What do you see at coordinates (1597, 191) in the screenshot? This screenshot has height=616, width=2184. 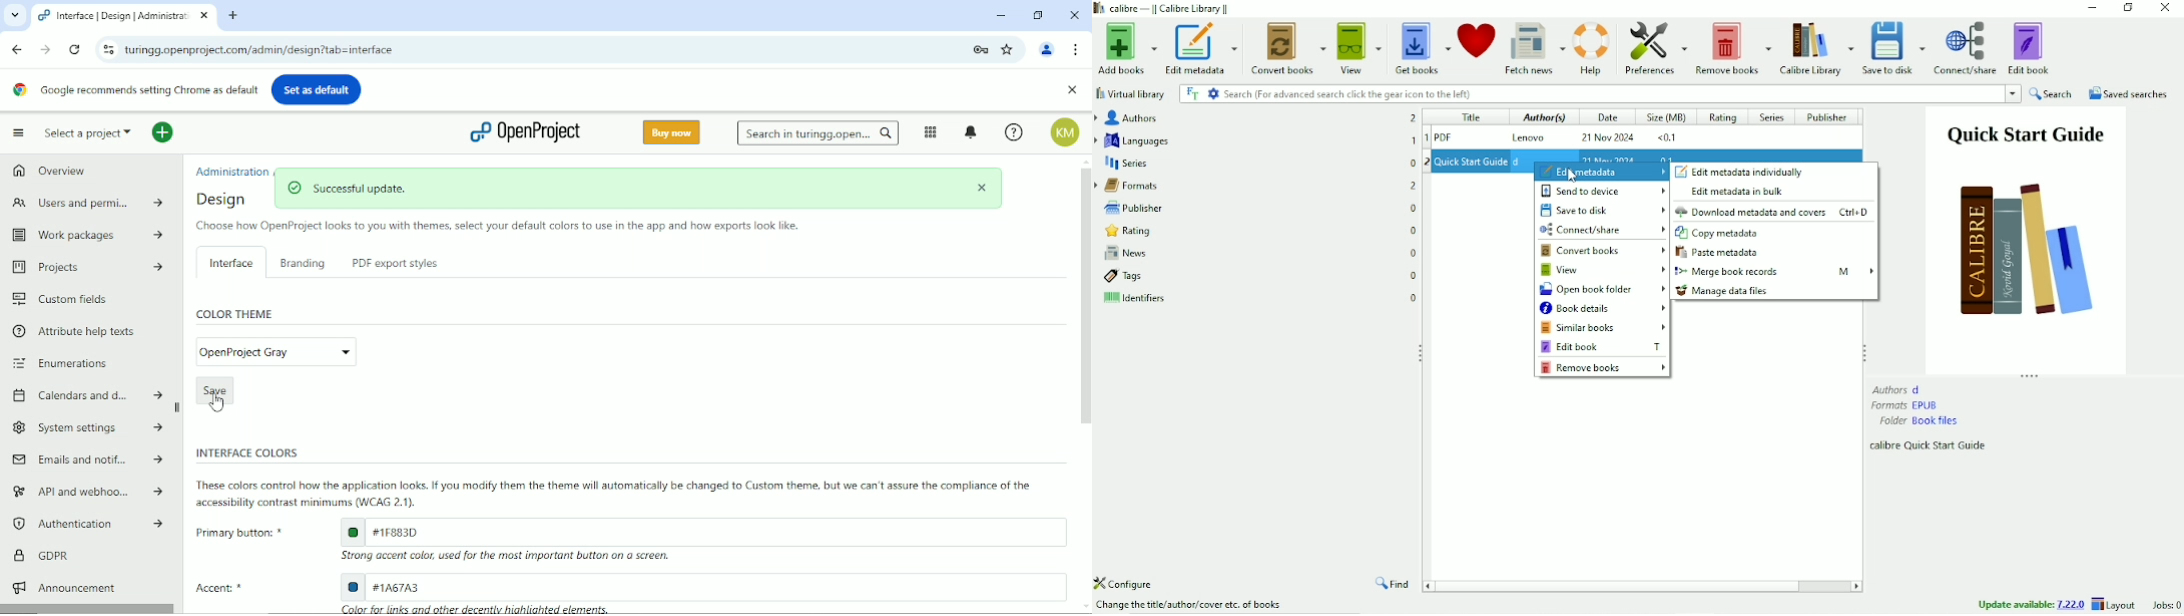 I see `Send to device` at bounding box center [1597, 191].